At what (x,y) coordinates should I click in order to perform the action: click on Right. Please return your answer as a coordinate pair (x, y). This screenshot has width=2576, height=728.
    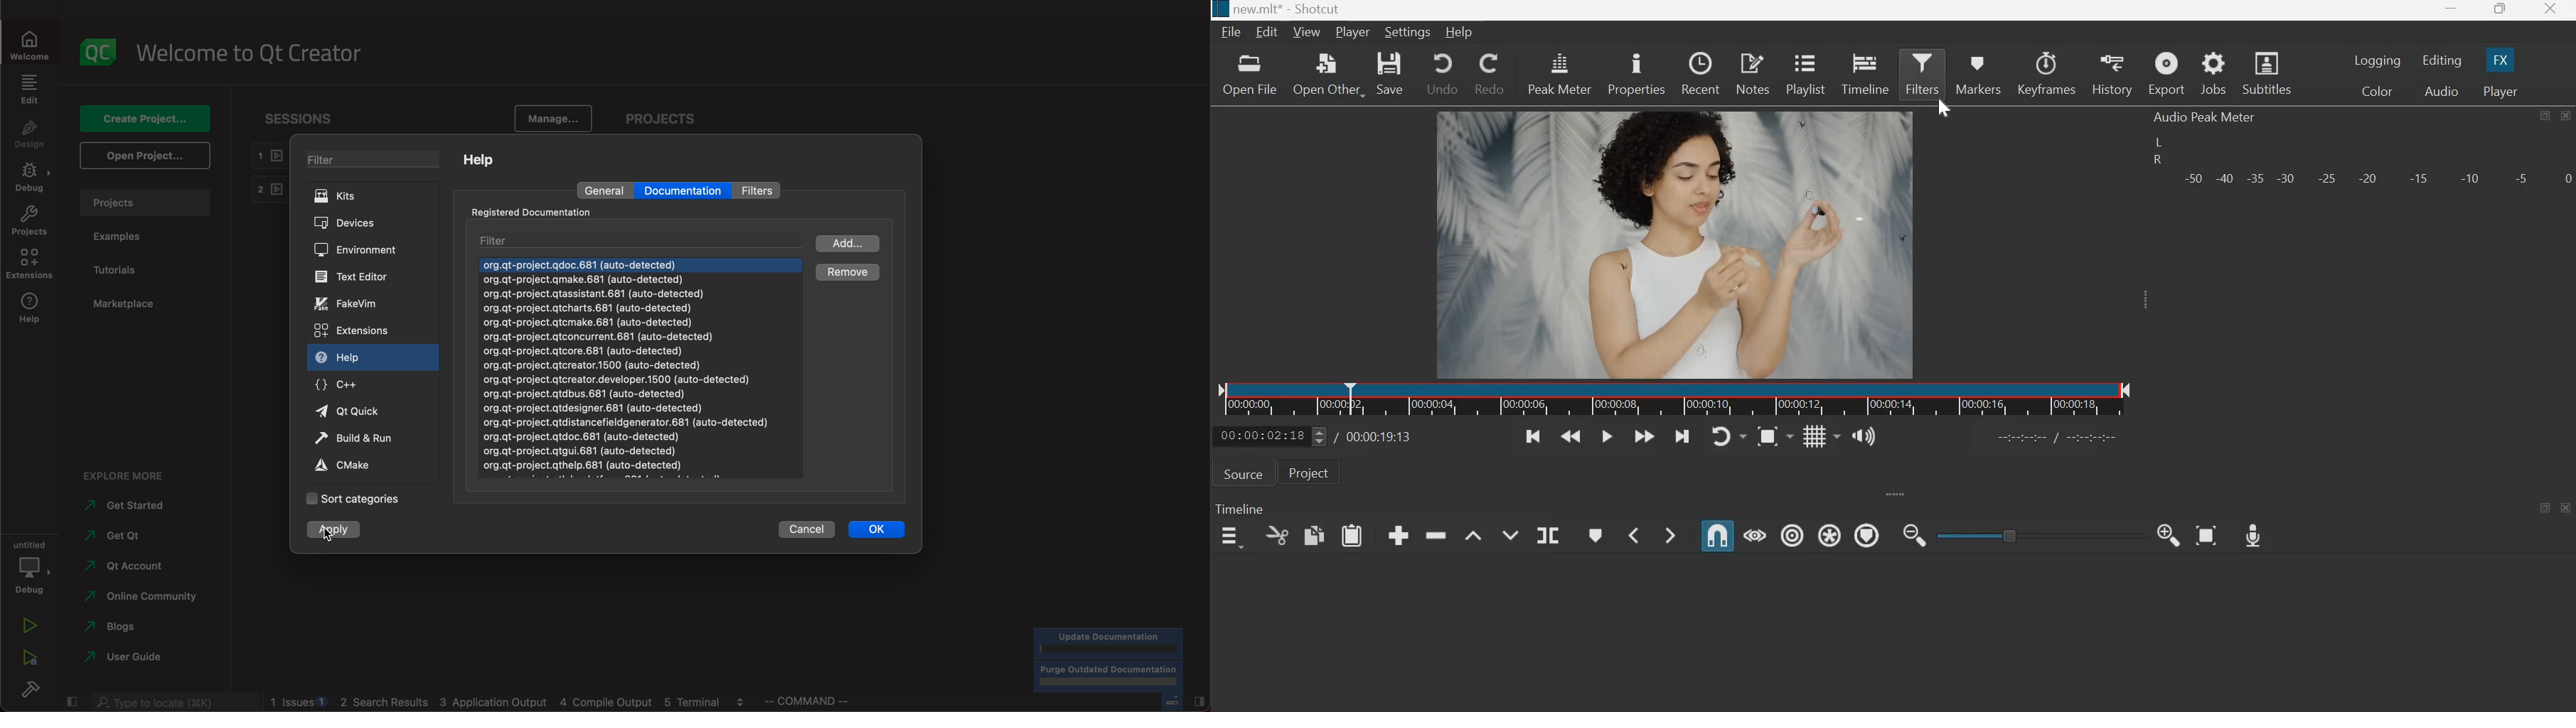
    Looking at the image, I should click on (2156, 161).